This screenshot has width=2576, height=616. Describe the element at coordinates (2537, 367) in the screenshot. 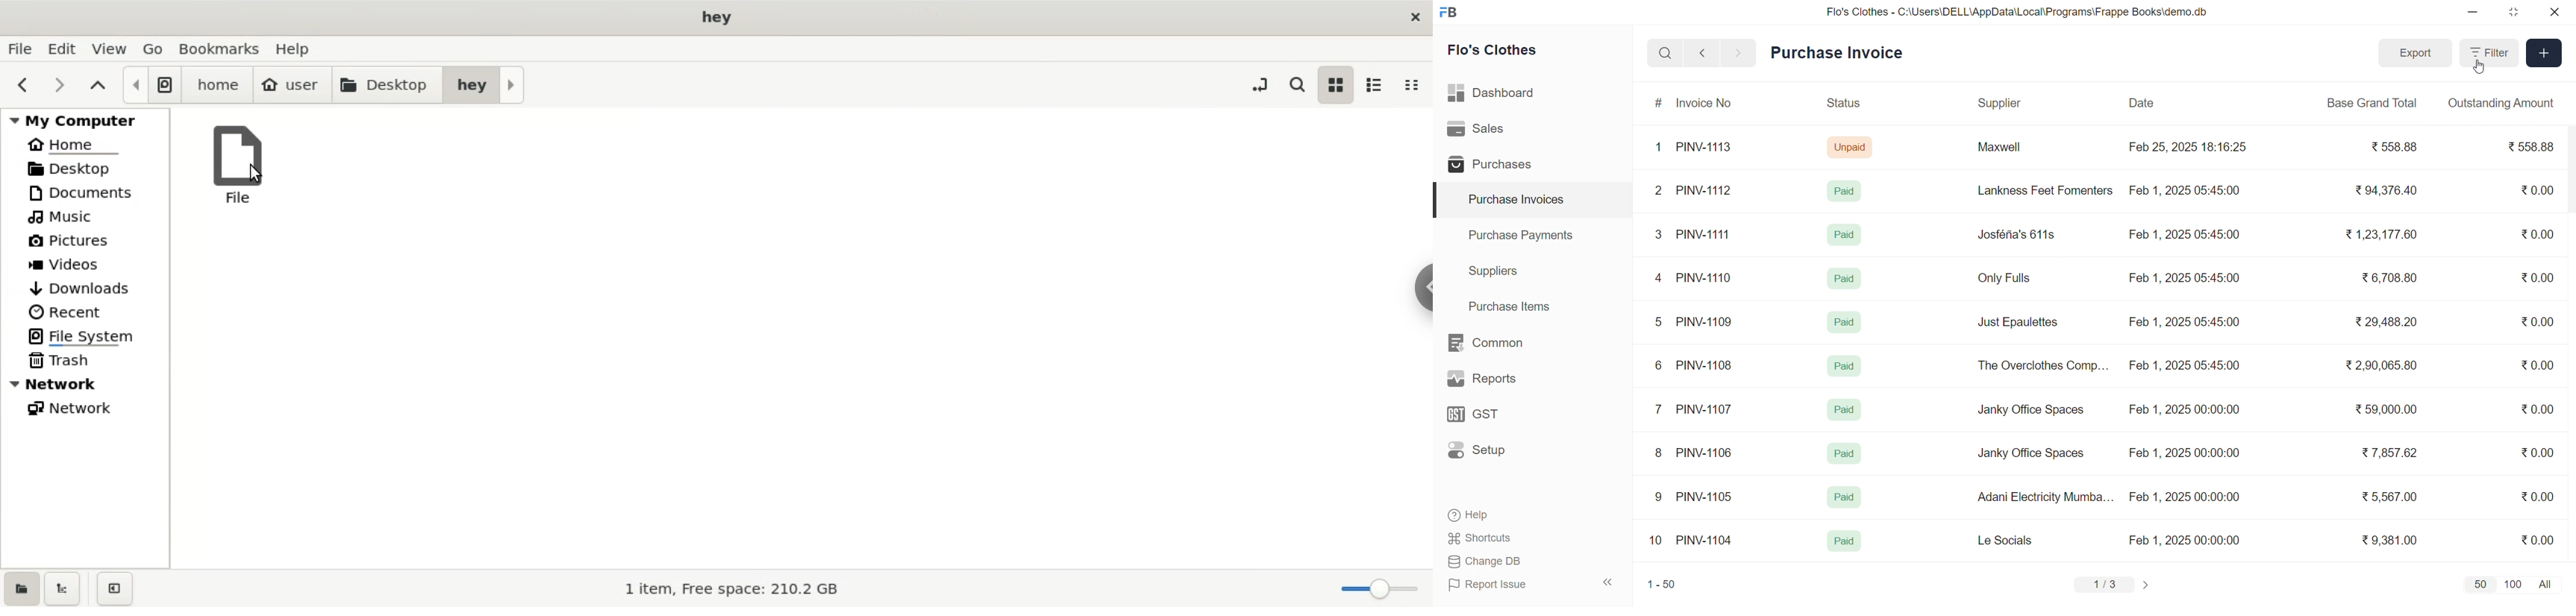

I see `₹0.00` at that location.